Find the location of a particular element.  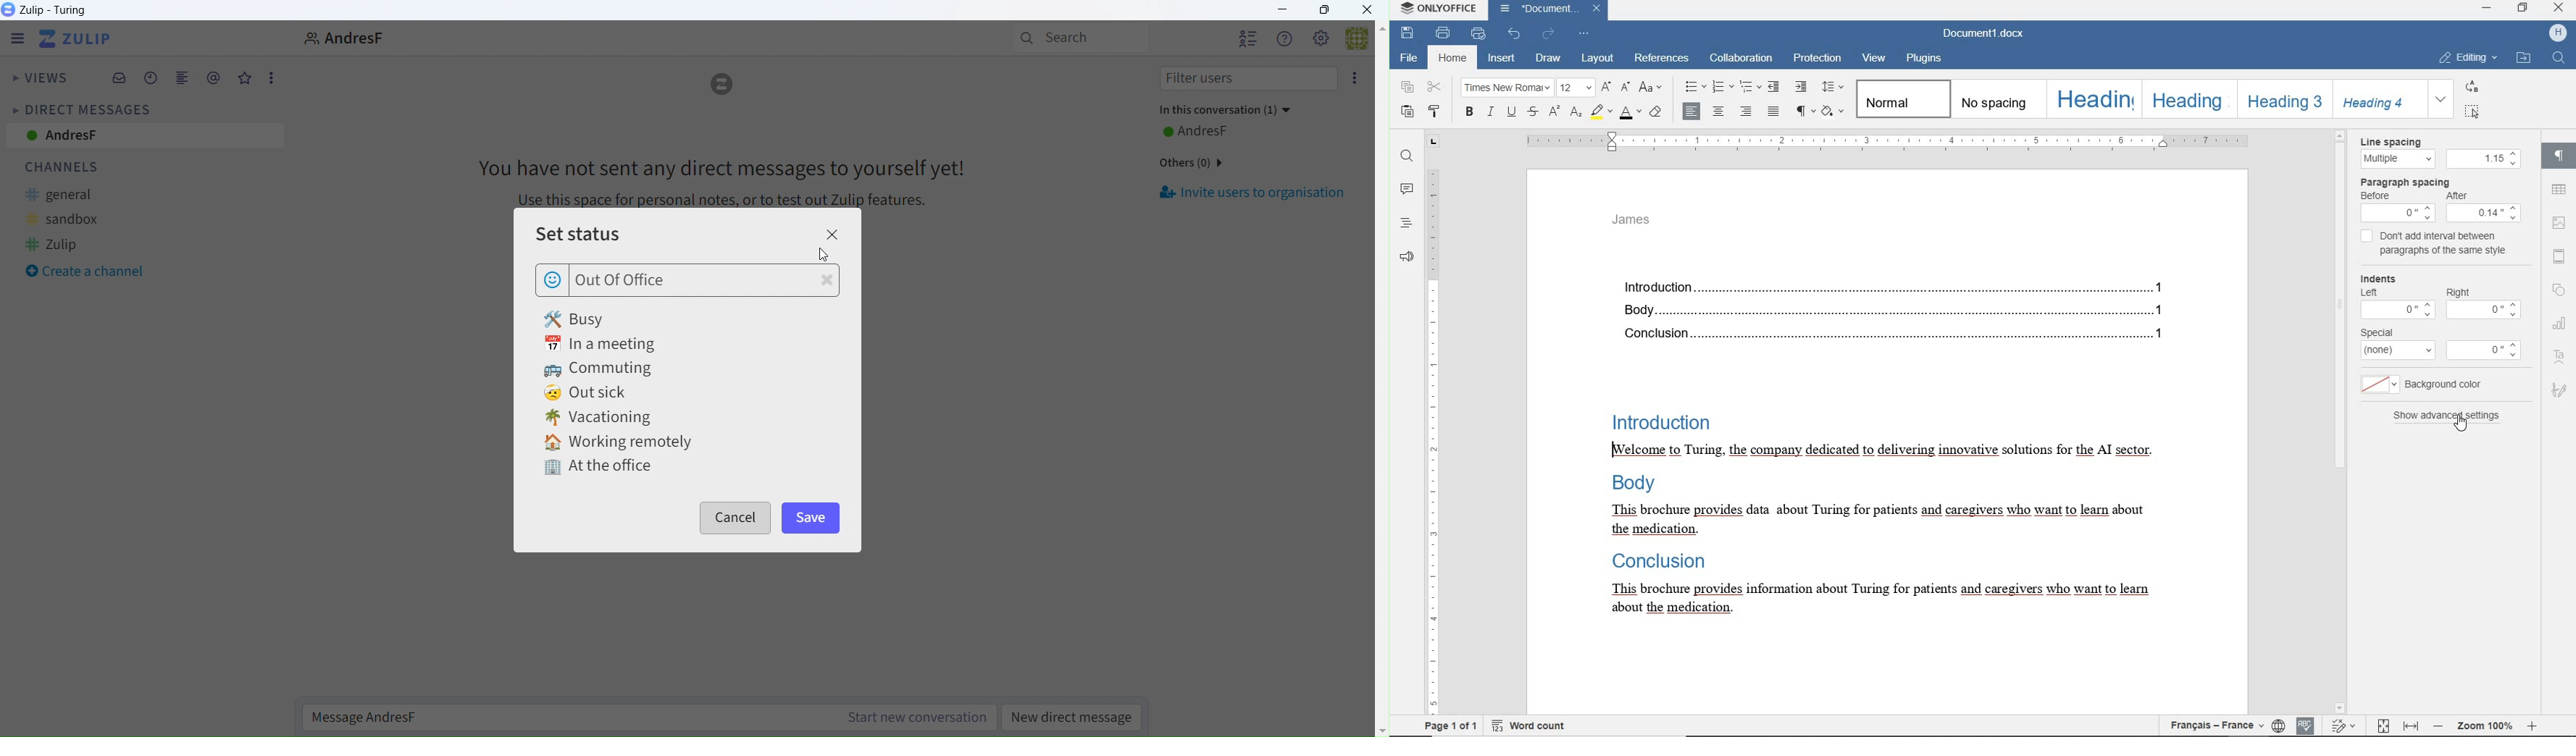

Body is located at coordinates (1647, 483).